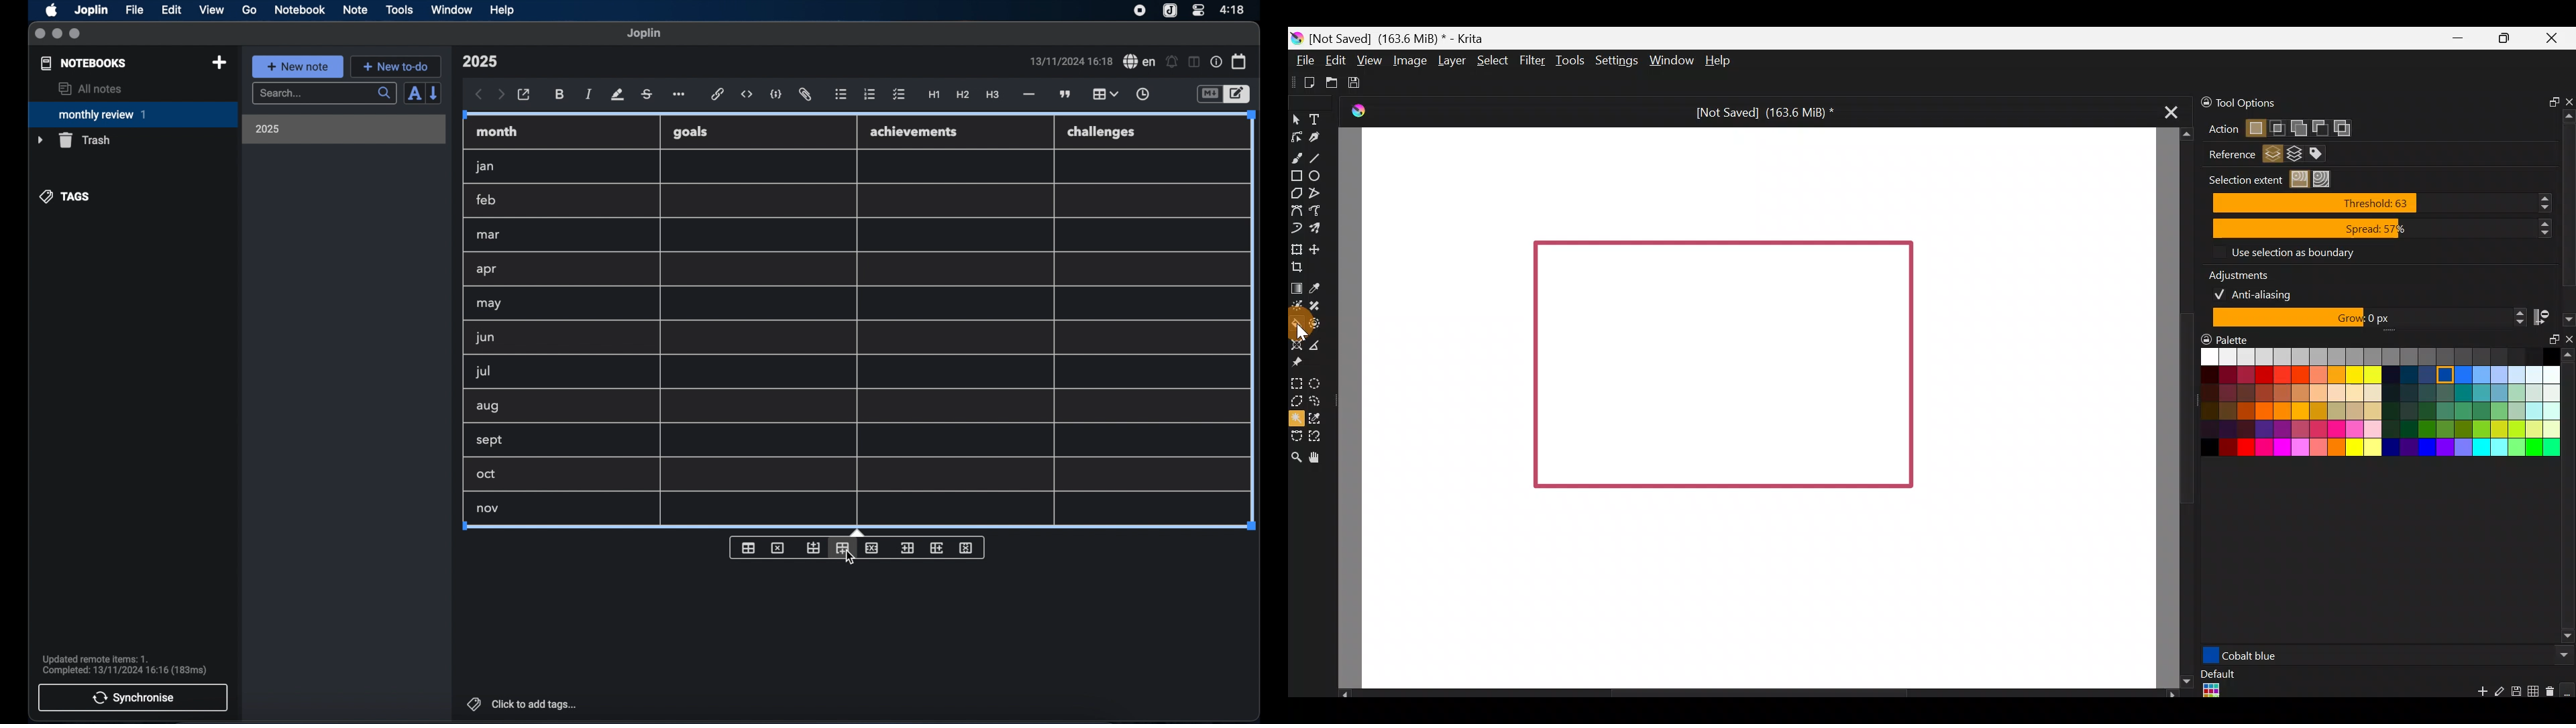 The image size is (2576, 728). Describe the element at coordinates (873, 548) in the screenshot. I see `delete row` at that location.